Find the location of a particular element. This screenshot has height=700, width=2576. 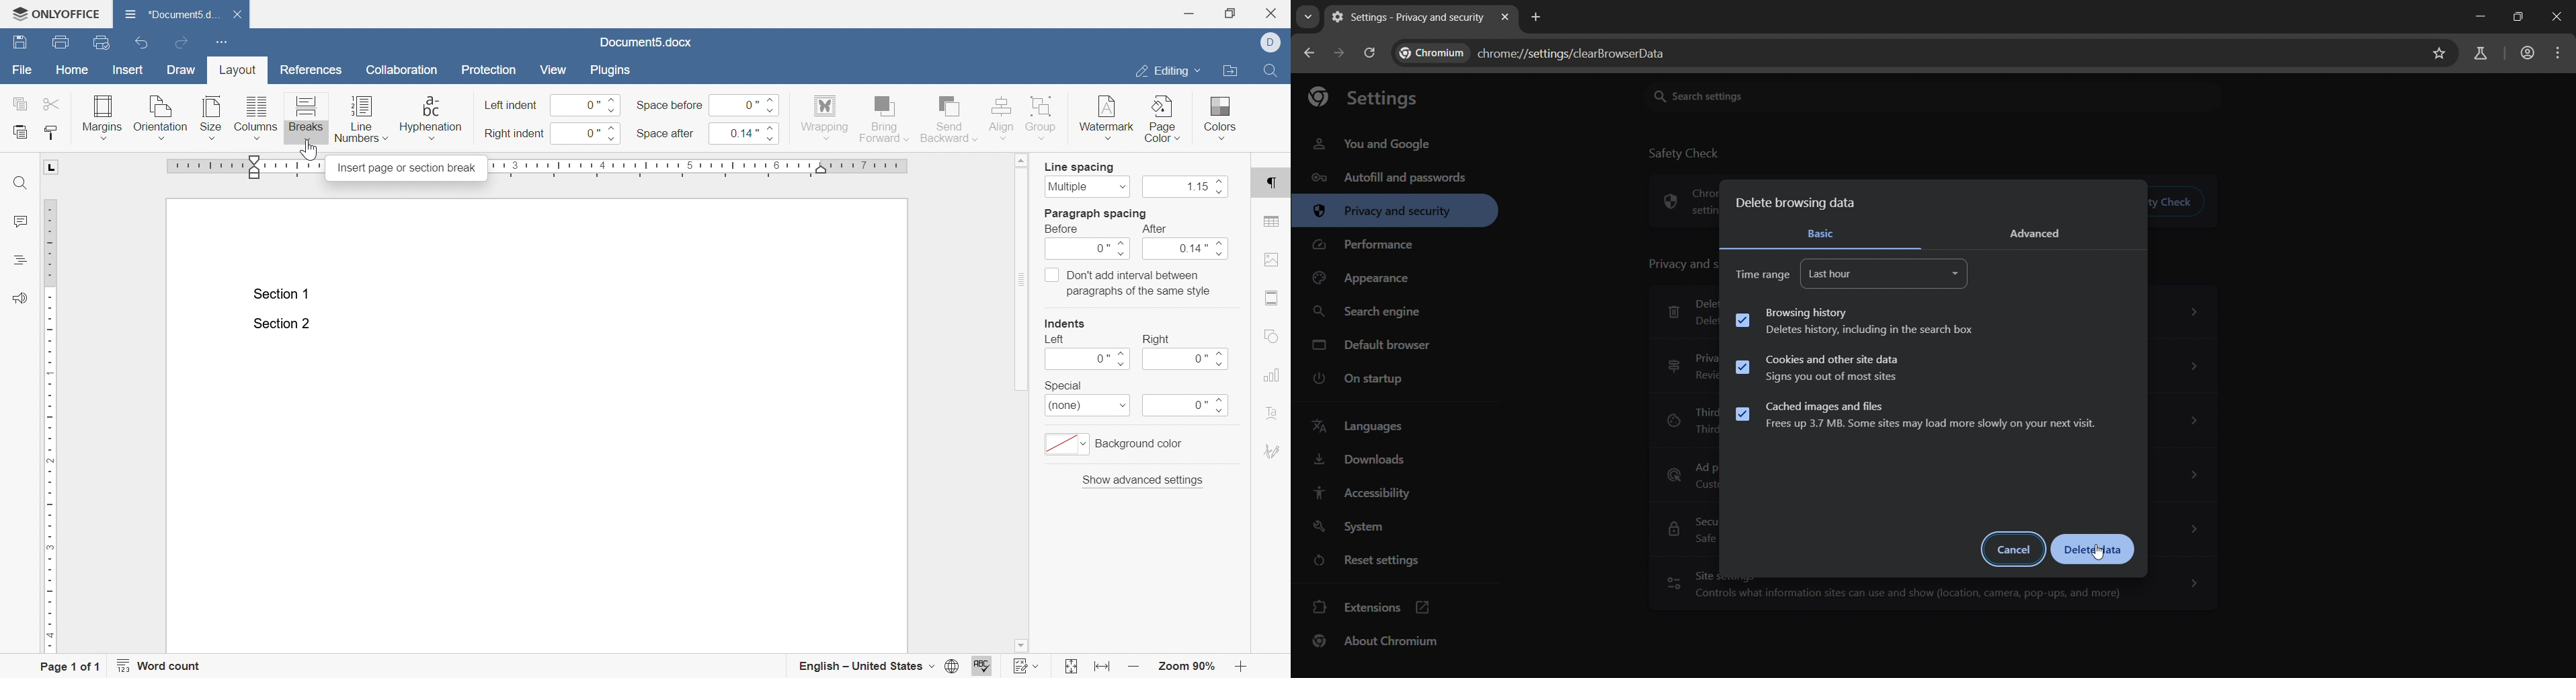

margins is located at coordinates (103, 116).